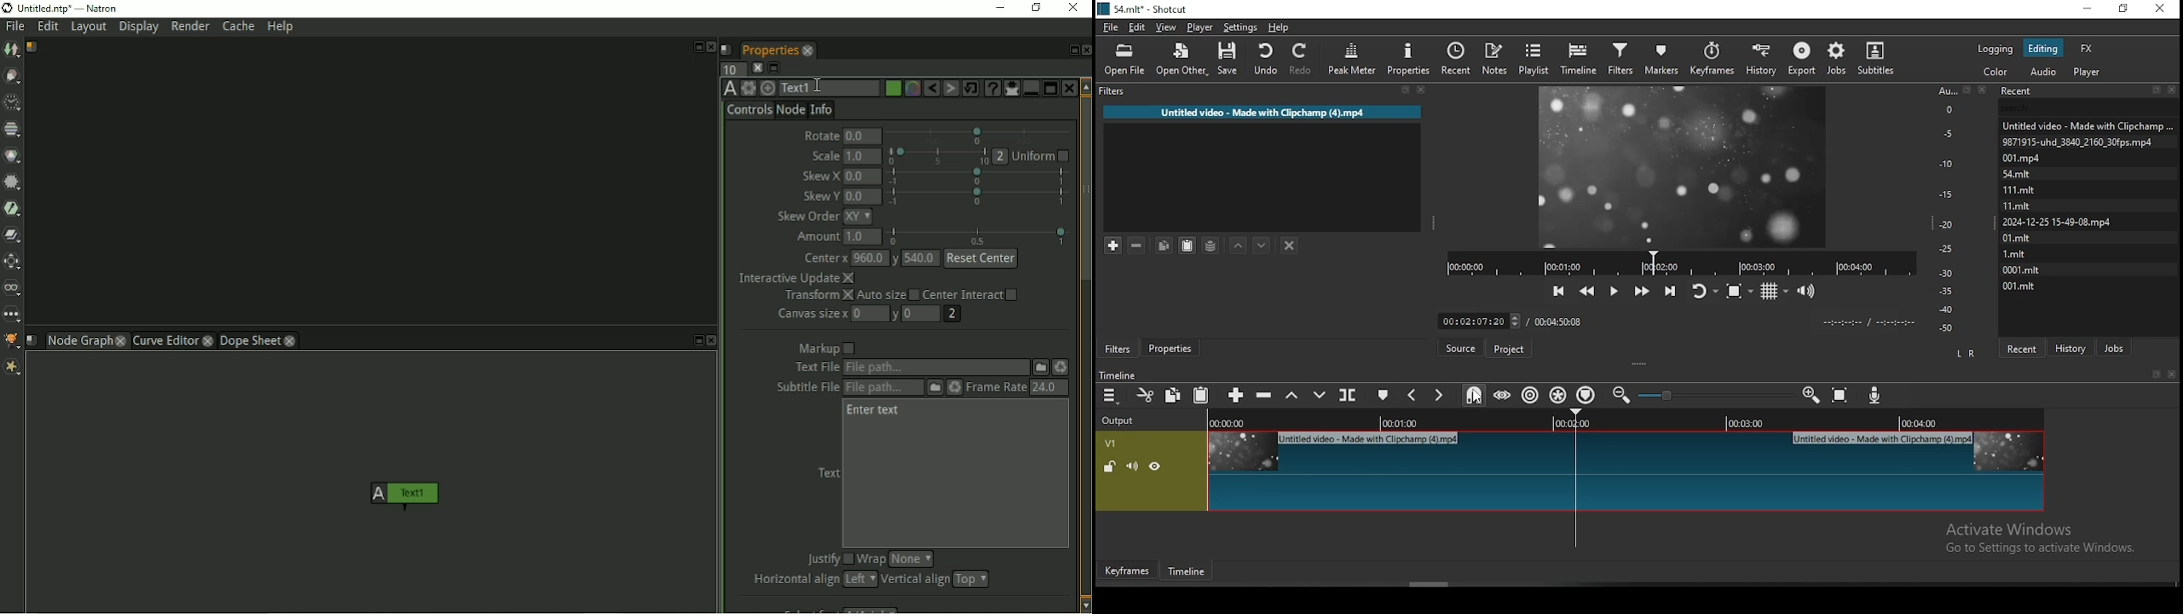 This screenshot has height=616, width=2184. I want to click on timeline menu, so click(1111, 395).